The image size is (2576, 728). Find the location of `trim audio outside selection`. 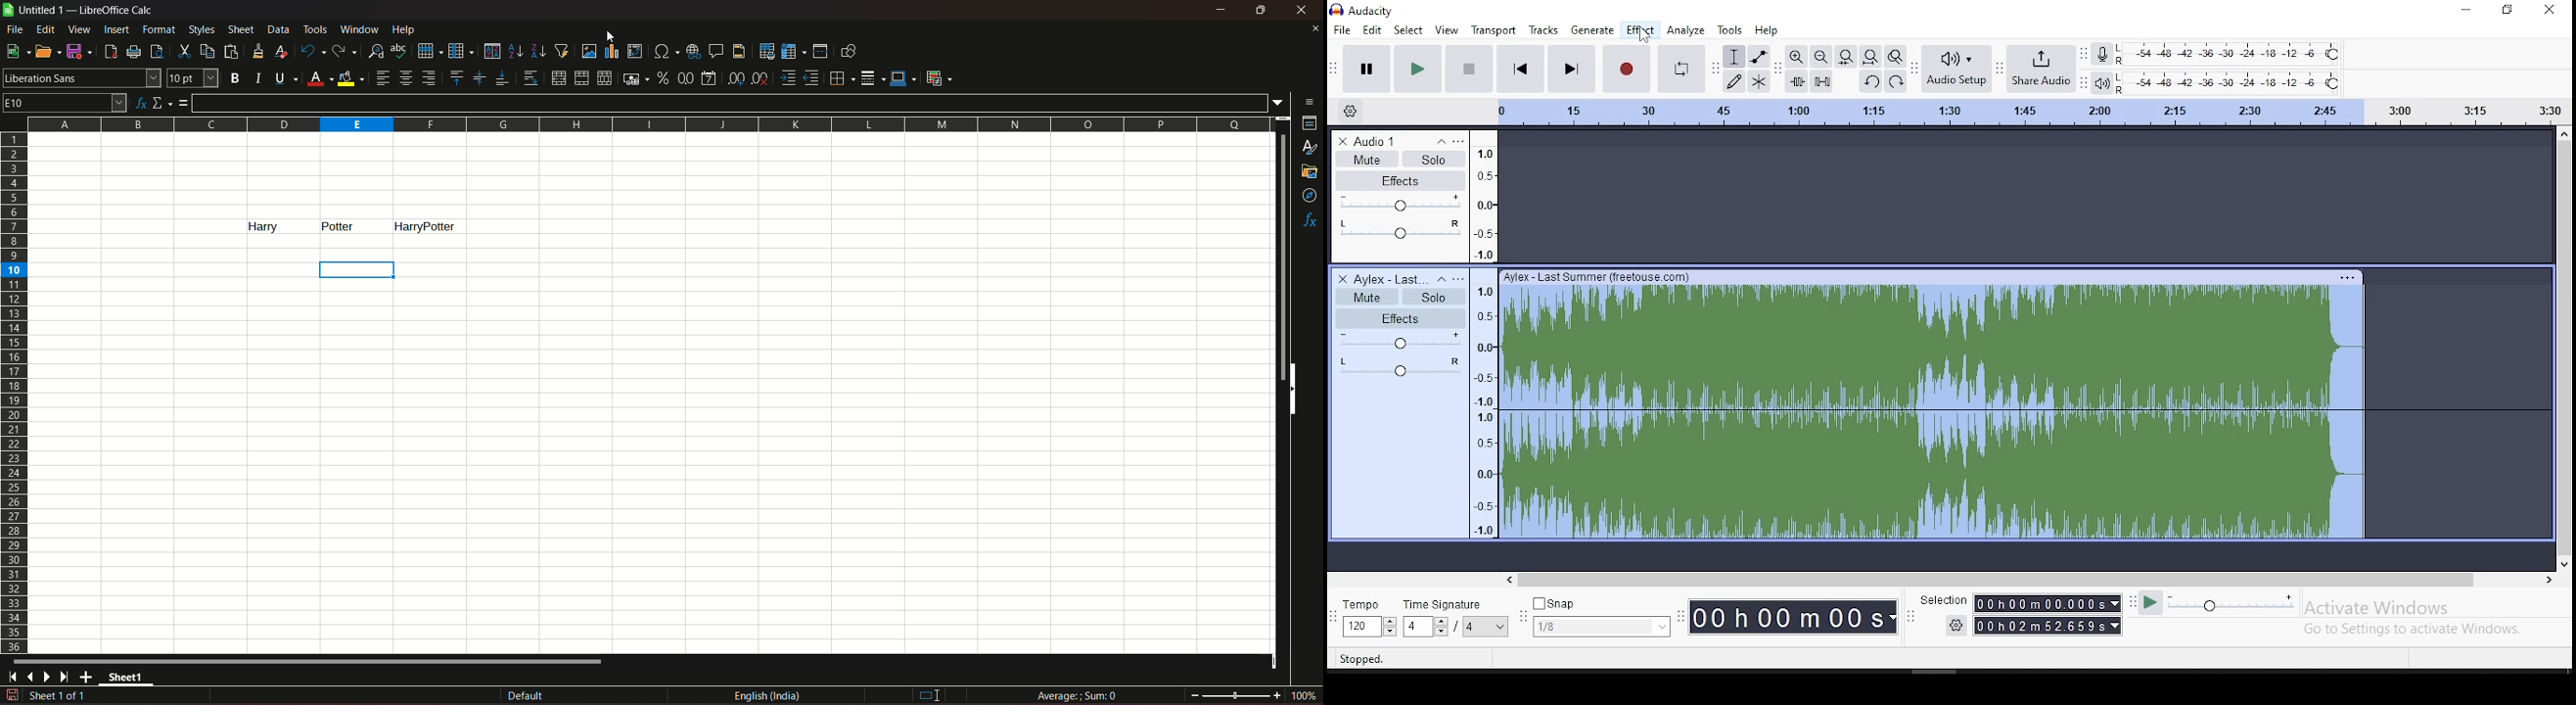

trim audio outside selection is located at coordinates (1795, 80).